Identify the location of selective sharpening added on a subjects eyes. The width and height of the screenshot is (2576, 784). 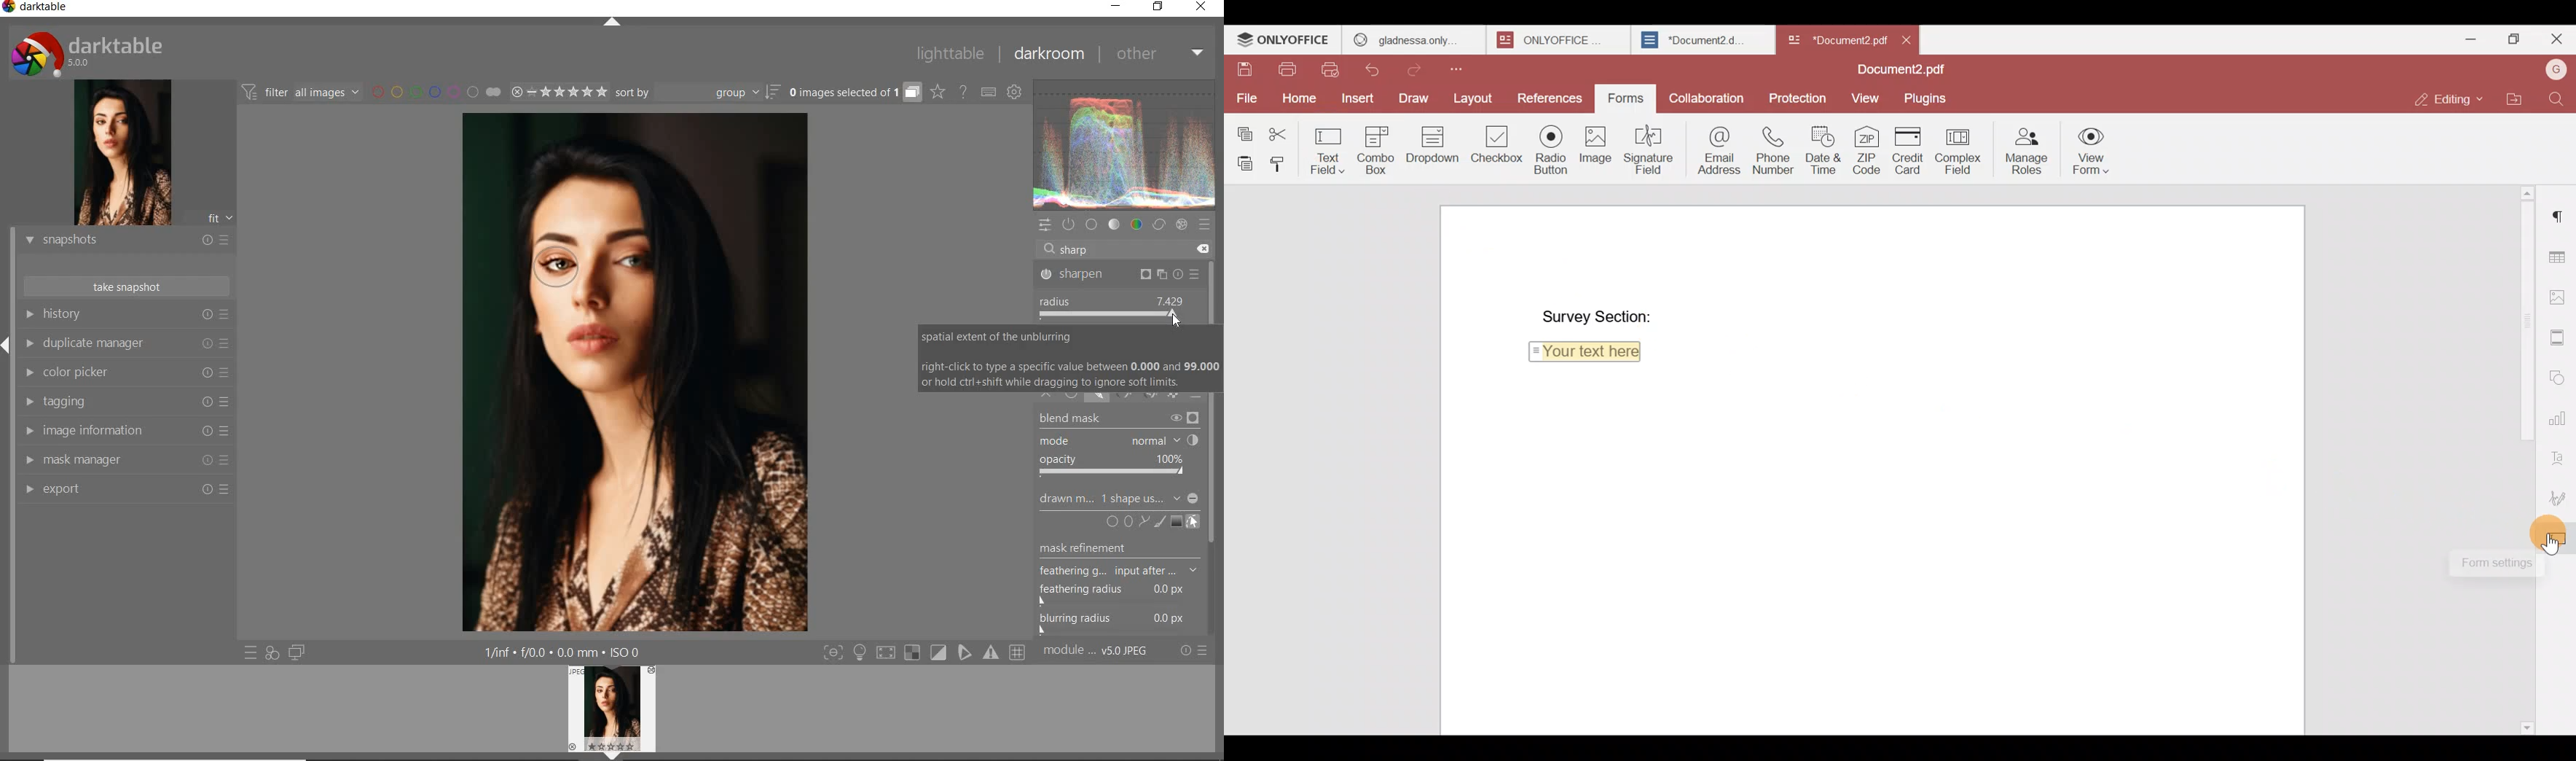
(564, 270).